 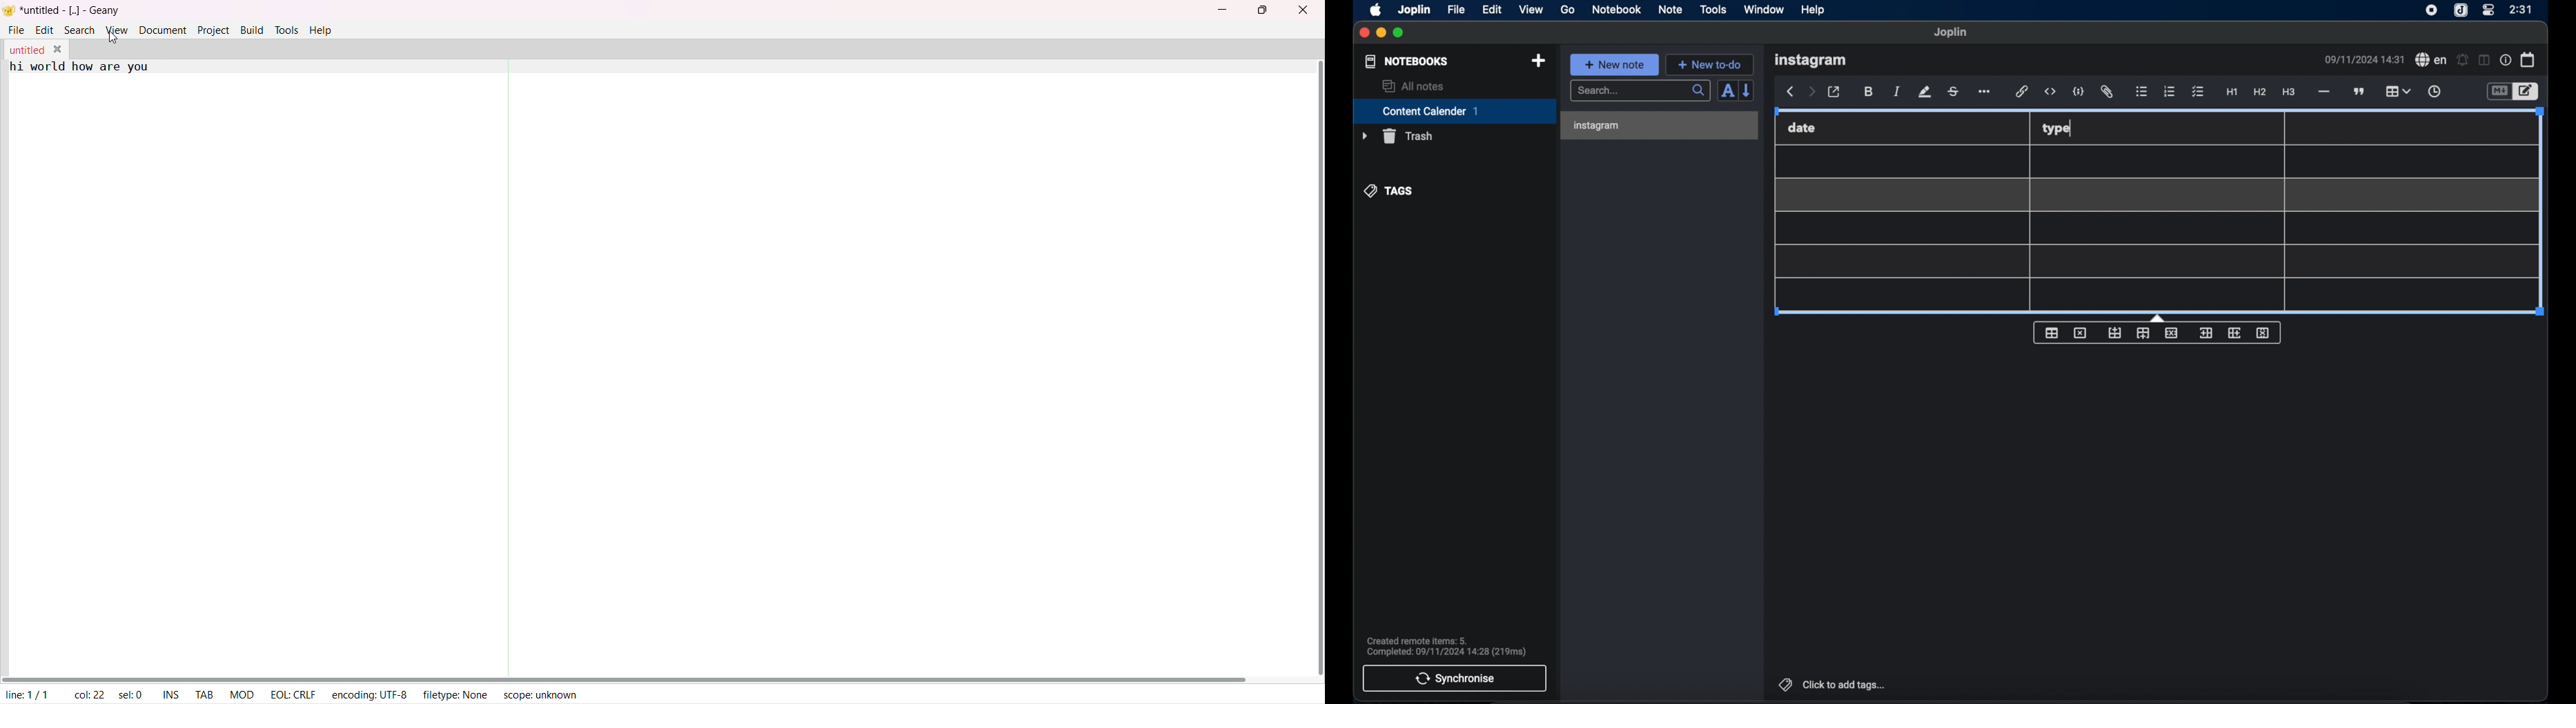 I want to click on toggle editor, so click(x=2498, y=90).